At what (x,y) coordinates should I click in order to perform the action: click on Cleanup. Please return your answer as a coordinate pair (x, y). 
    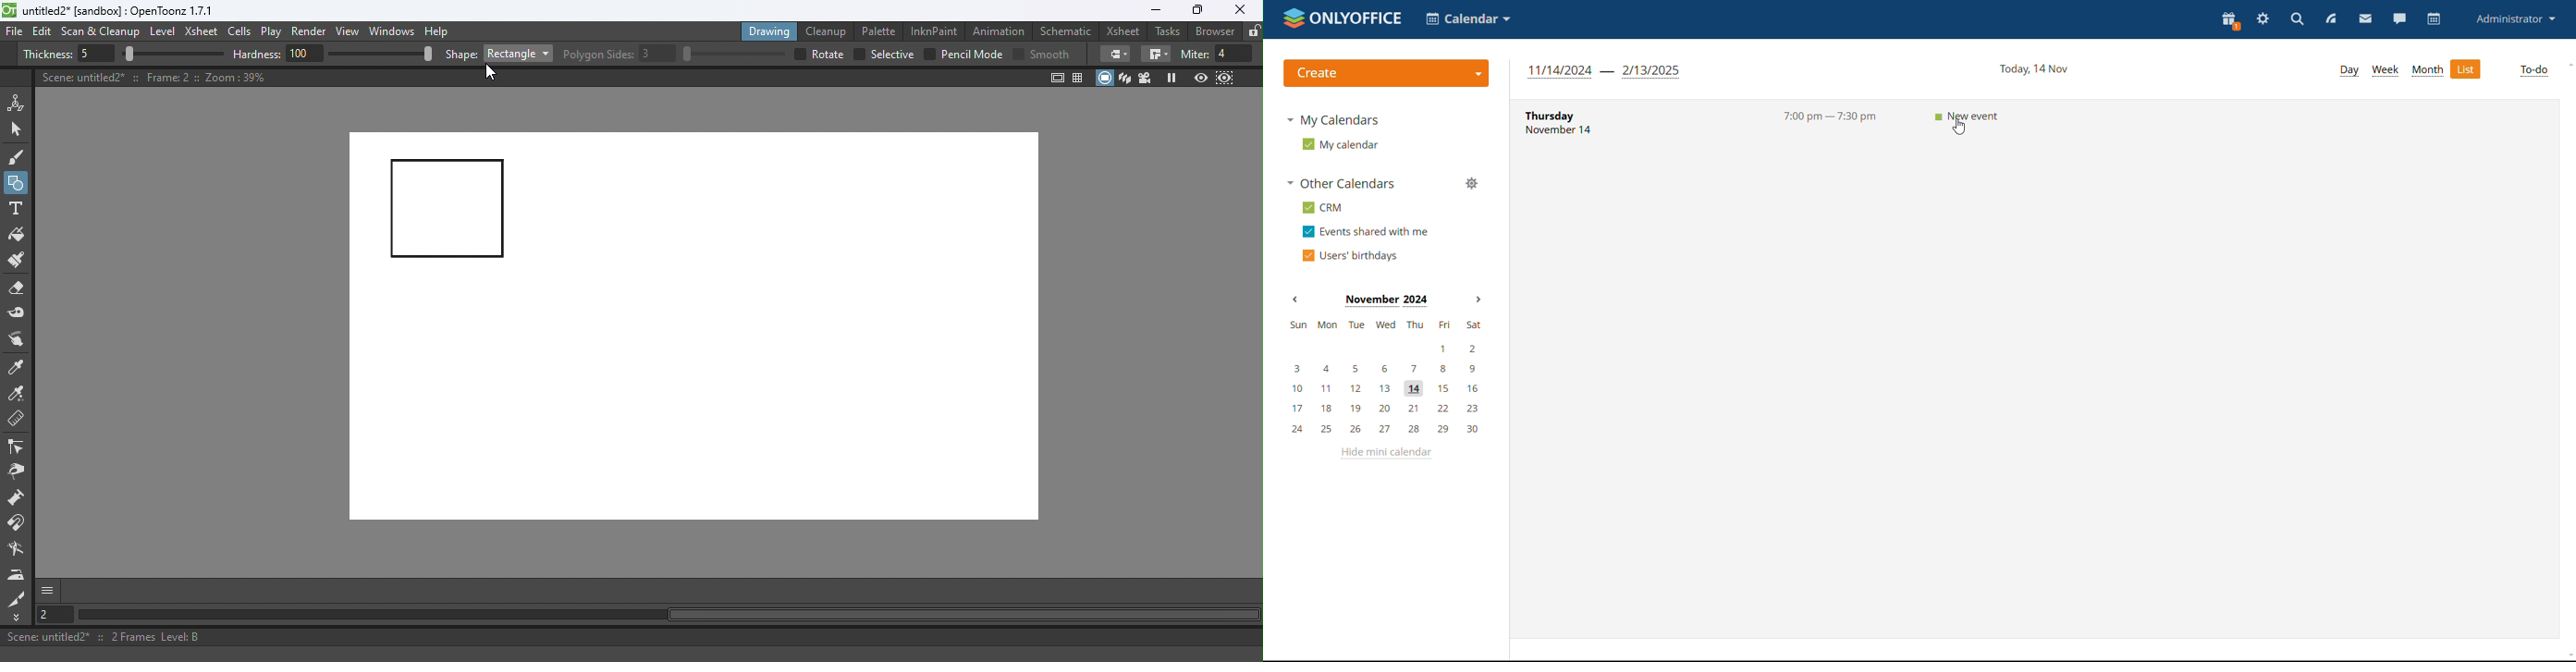
    Looking at the image, I should click on (829, 31).